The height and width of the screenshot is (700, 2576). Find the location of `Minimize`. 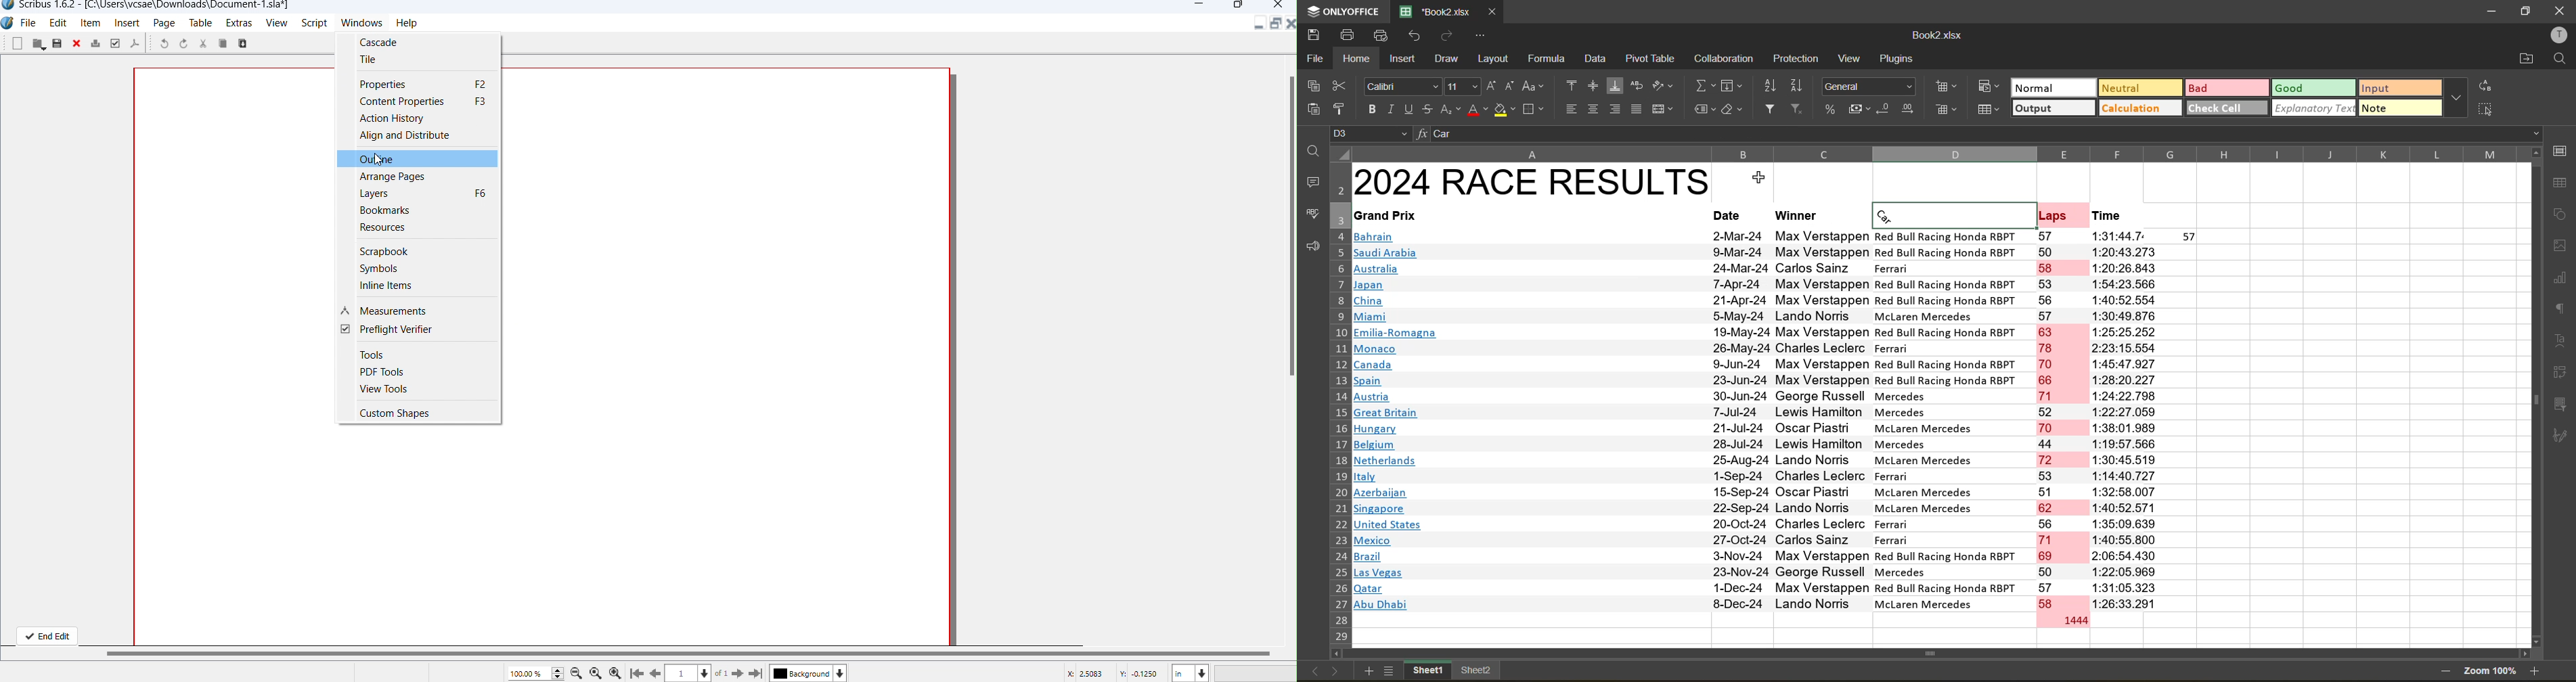

Minimize is located at coordinates (1202, 5).